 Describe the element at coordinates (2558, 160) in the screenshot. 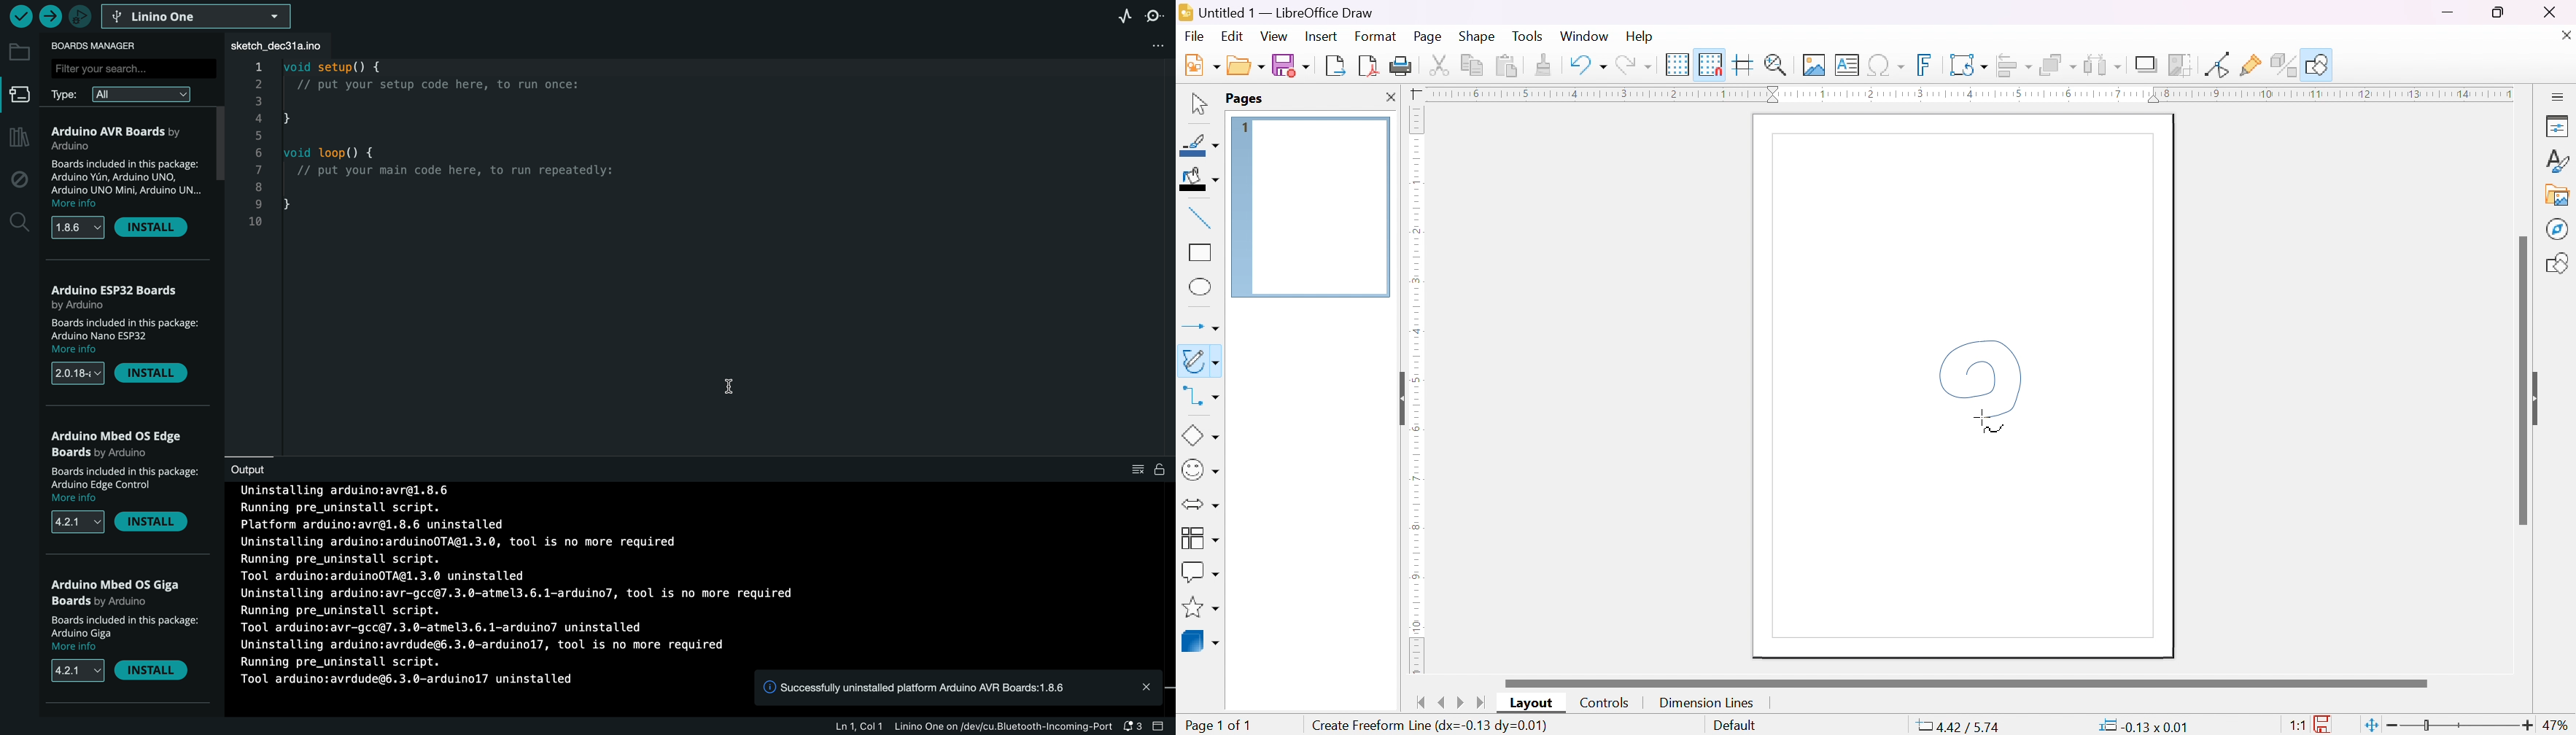

I see `styles` at that location.